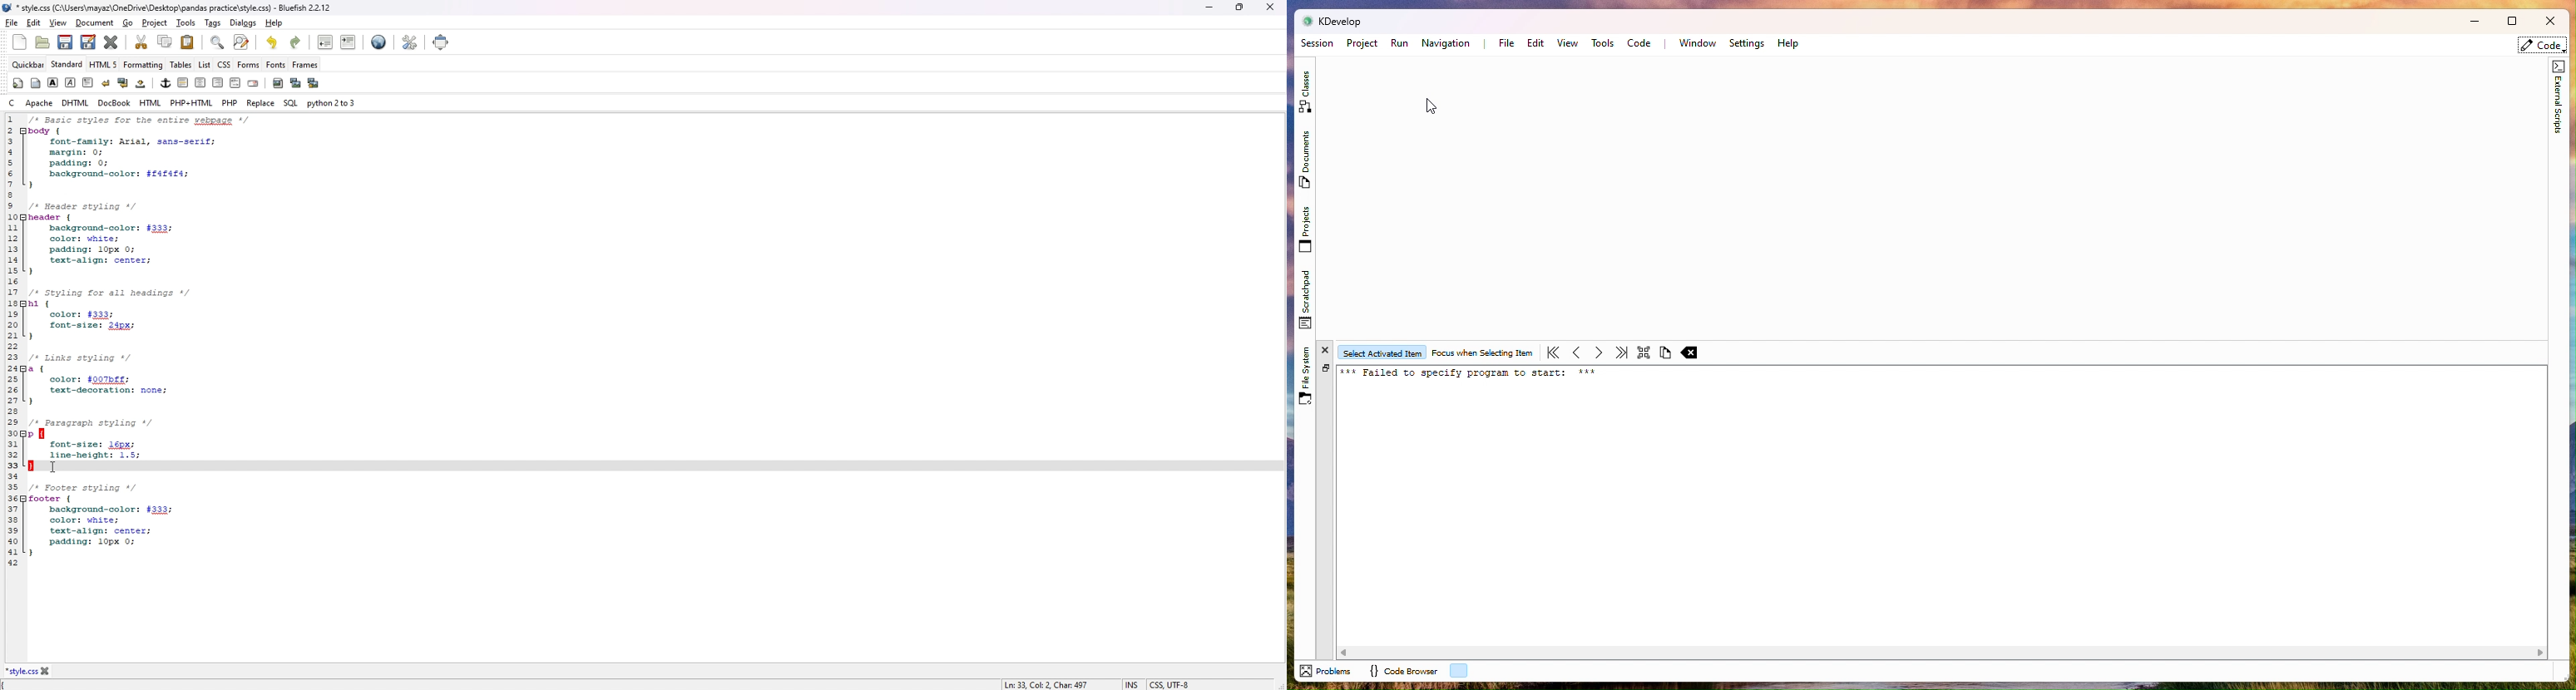 This screenshot has height=700, width=2576. Describe the element at coordinates (96, 530) in the screenshot. I see `35 /* Footer styling */ 36 footer {37 background-color: #333; 38 color: white; 39 text-align: center; 40 padding: 10px 0; 41 } 42` at that location.